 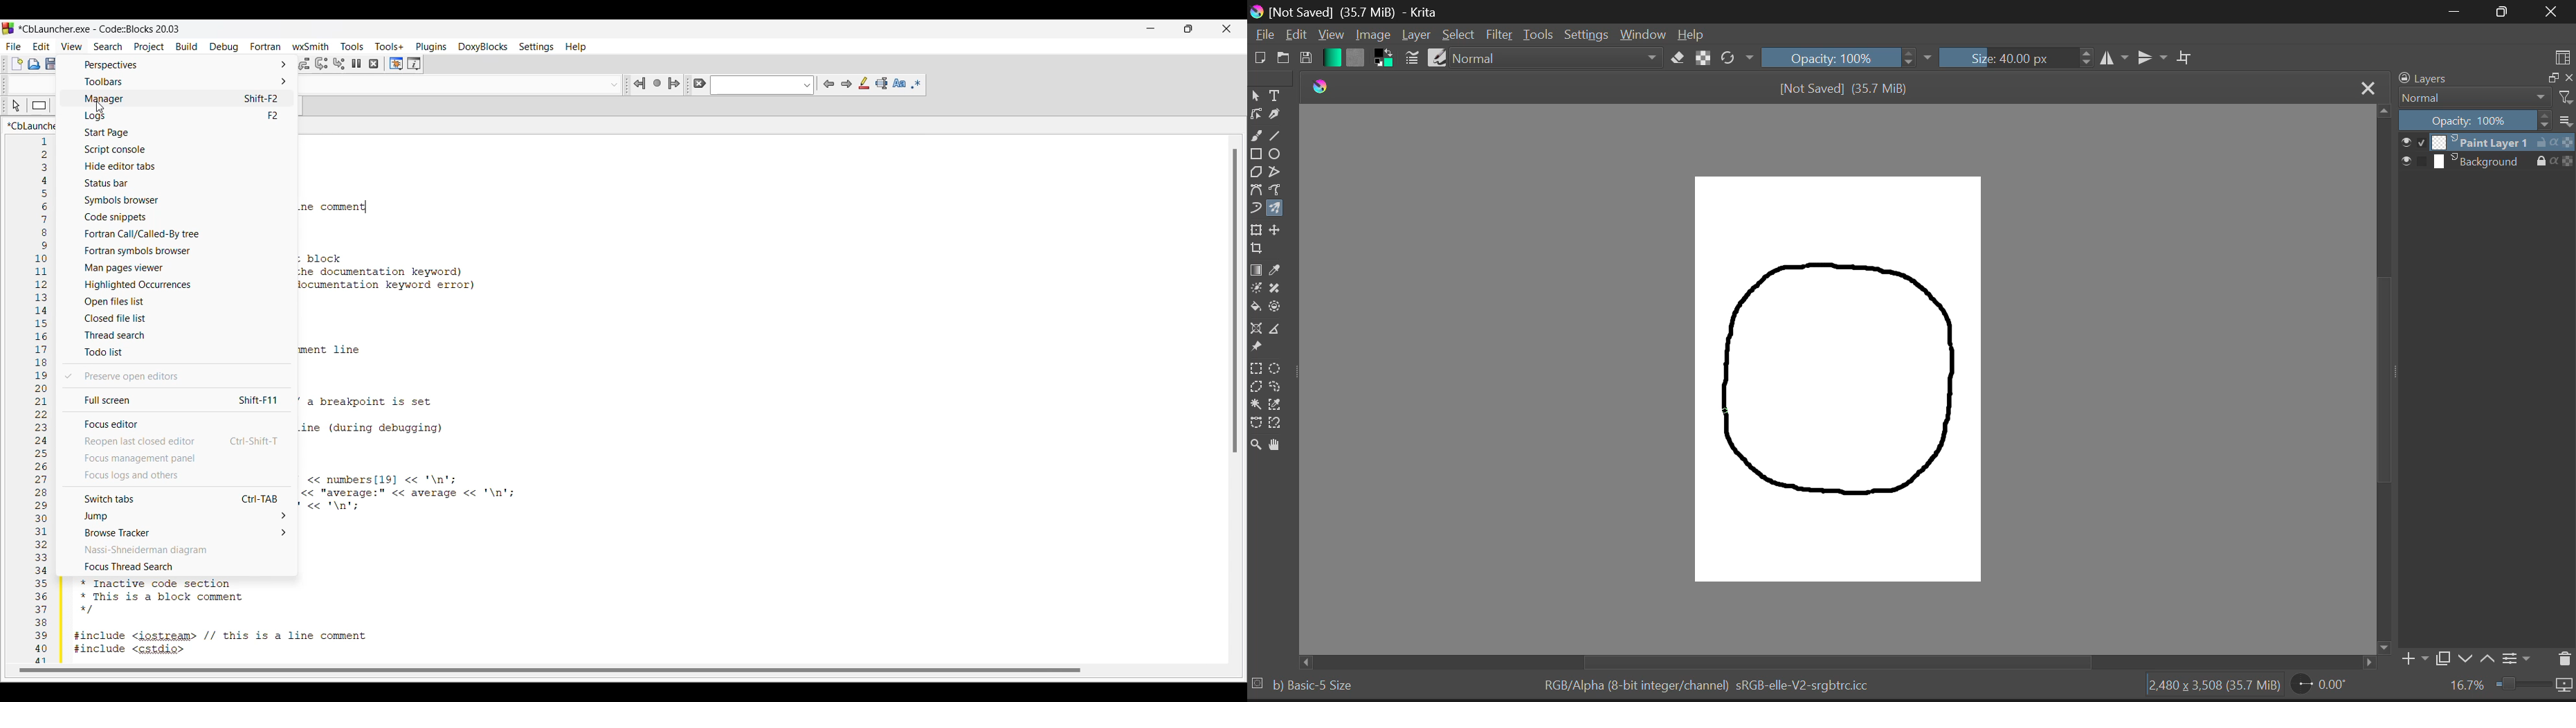 What do you see at coordinates (1281, 406) in the screenshot?
I see `Similar Color Selection` at bounding box center [1281, 406].